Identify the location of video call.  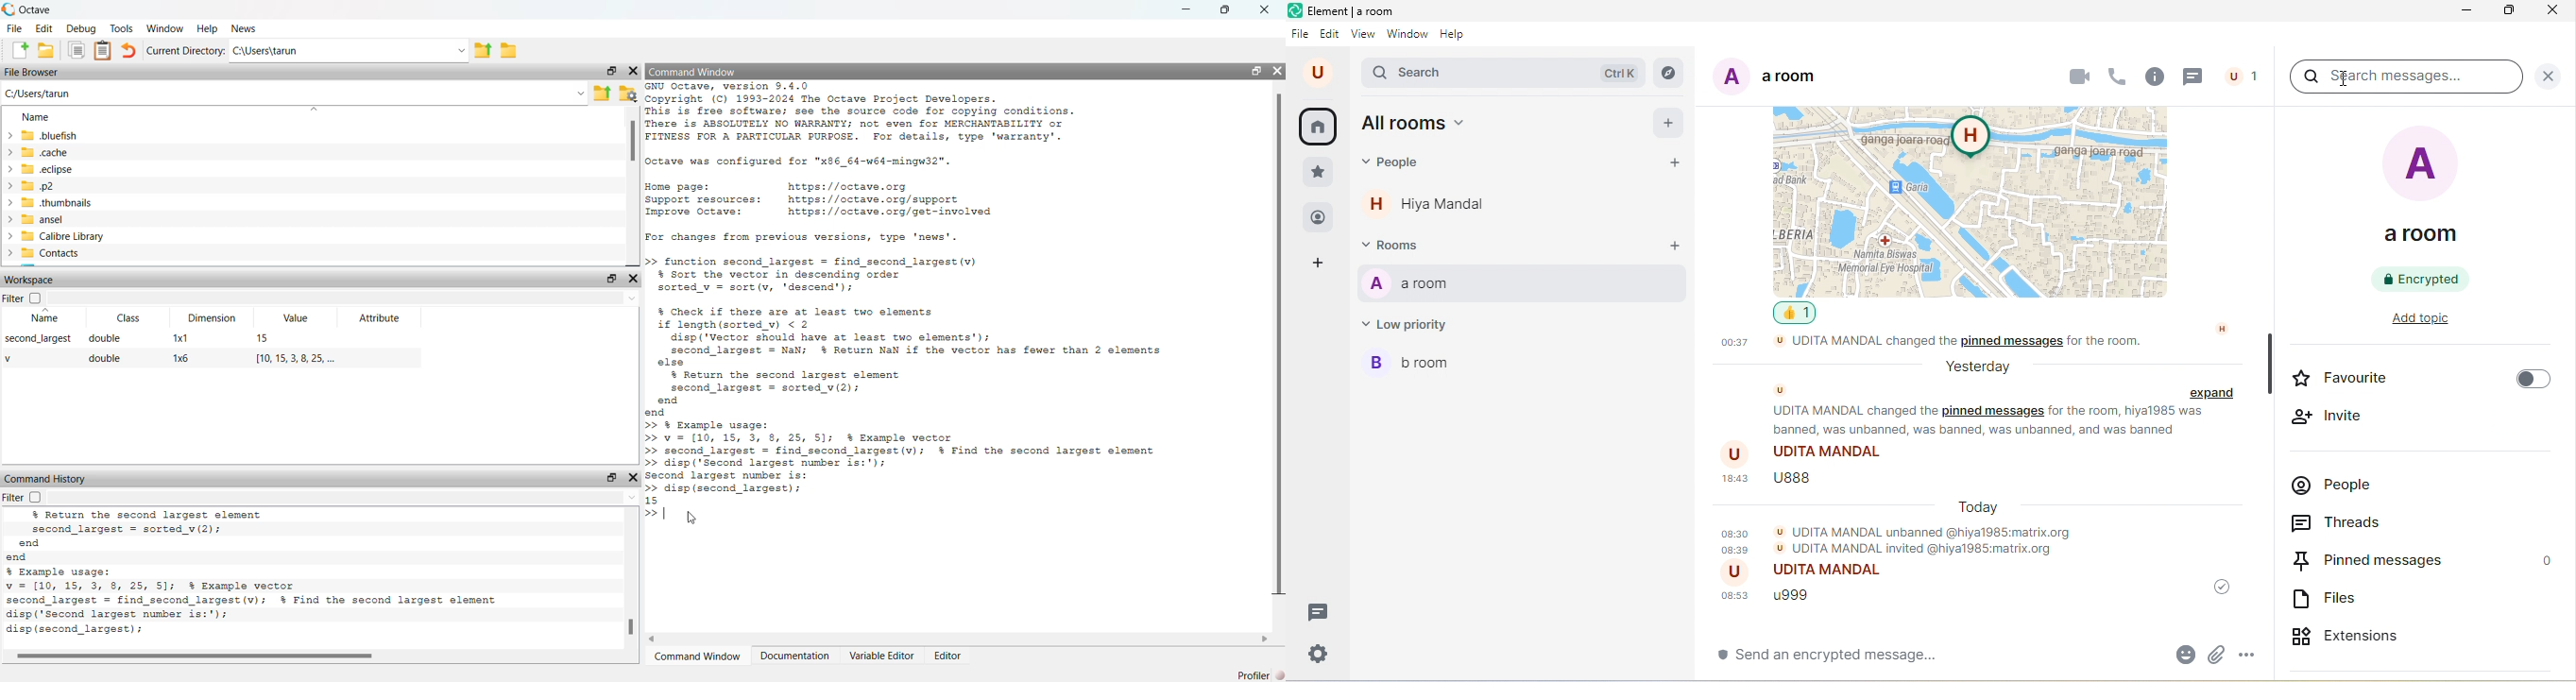
(2078, 75).